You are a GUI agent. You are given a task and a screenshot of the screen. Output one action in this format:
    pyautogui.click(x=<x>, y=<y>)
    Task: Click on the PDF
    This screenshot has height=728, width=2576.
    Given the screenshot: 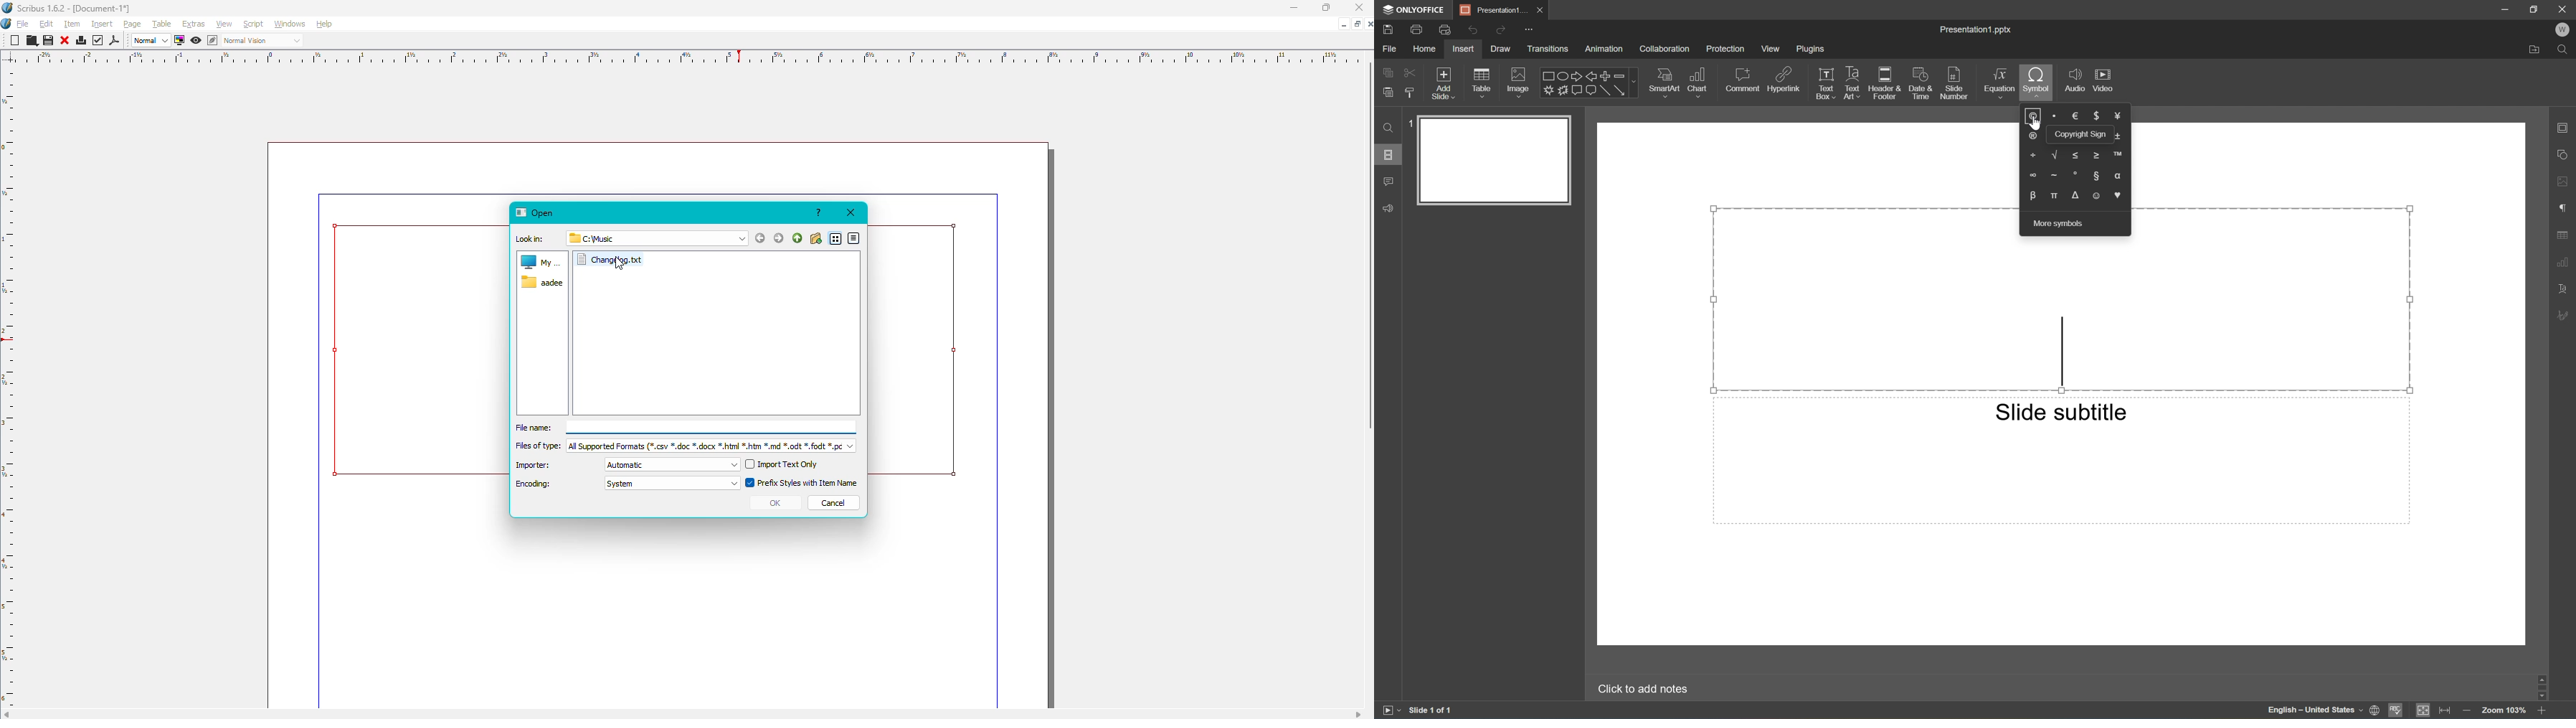 What is the action you would take?
    pyautogui.click(x=115, y=41)
    